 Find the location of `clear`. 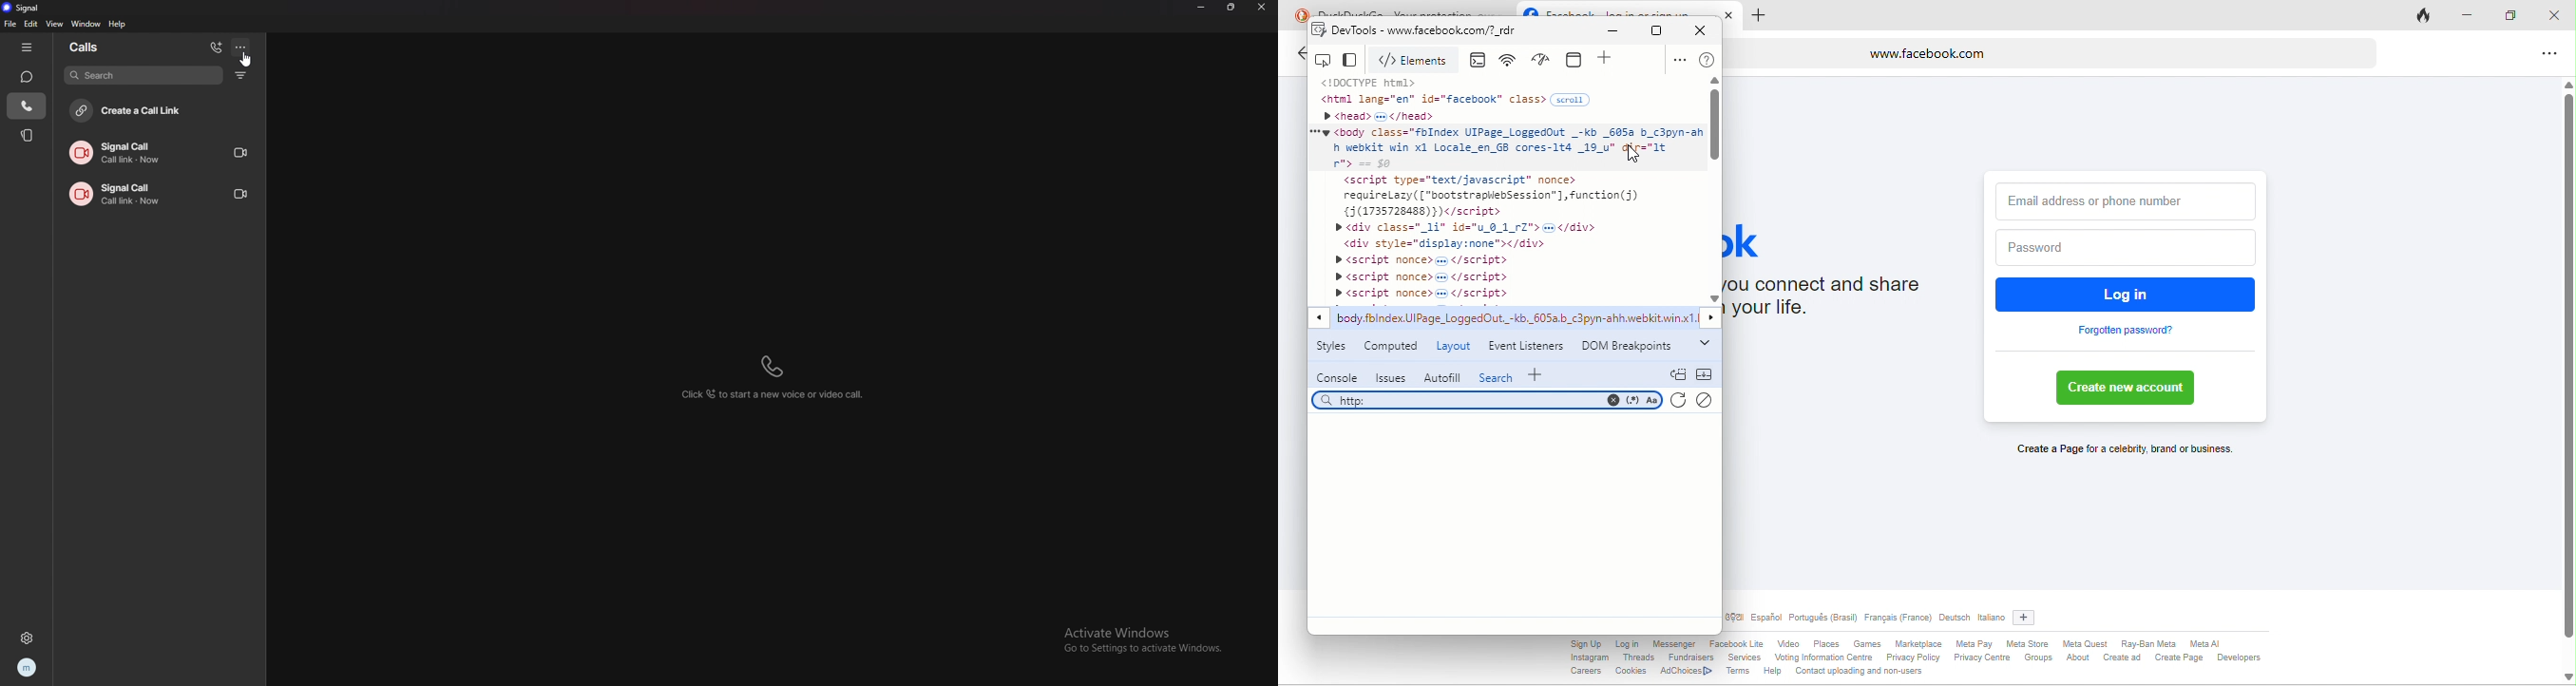

clear is located at coordinates (1708, 398).